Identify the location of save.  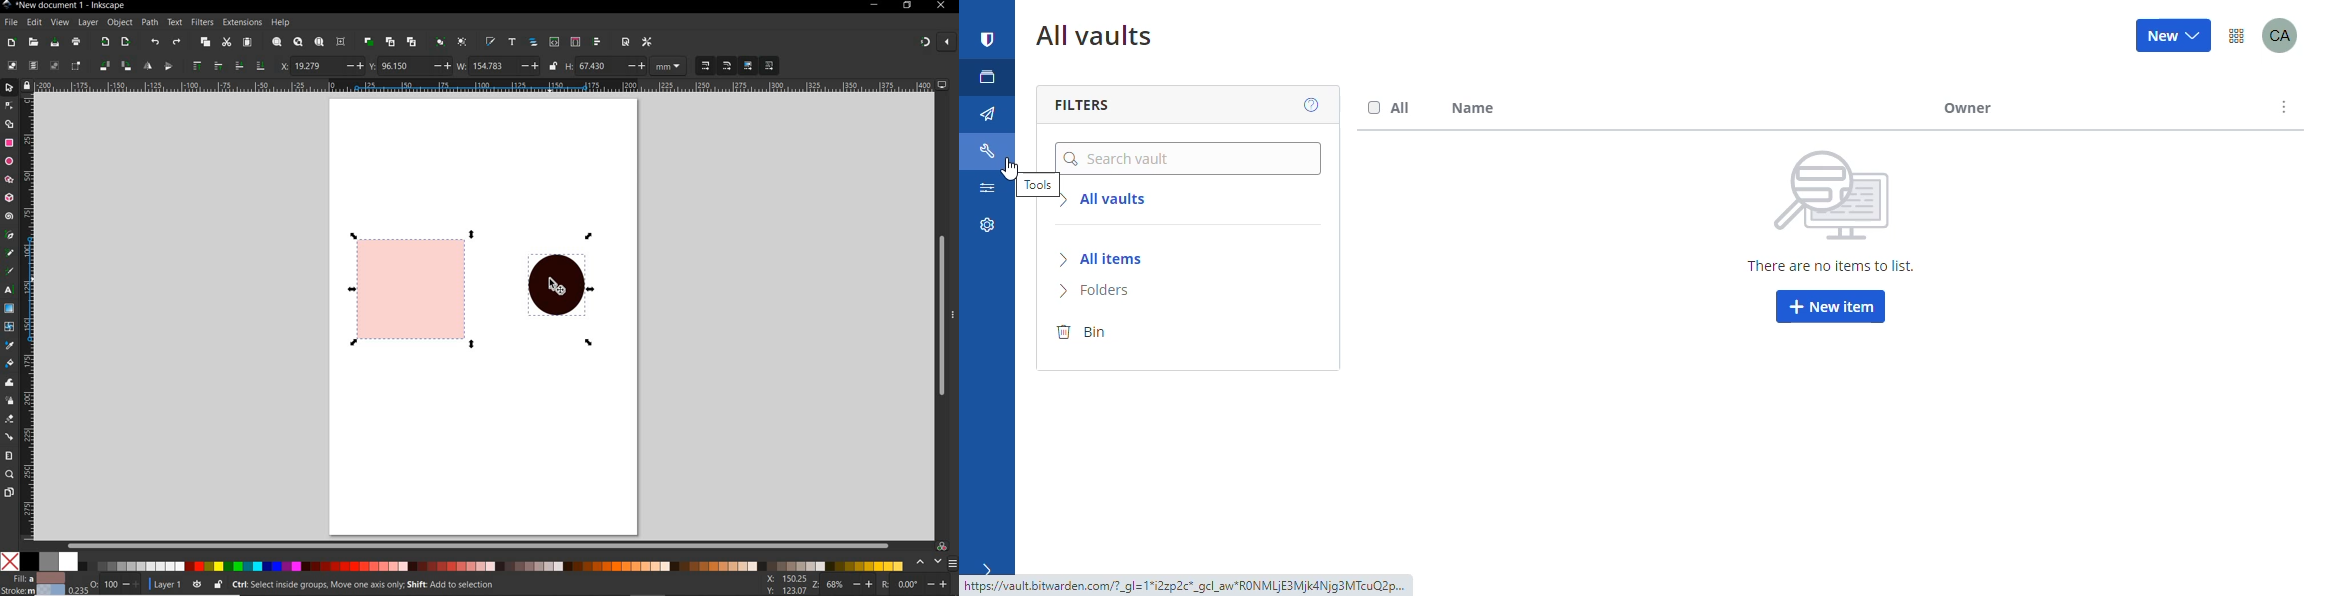
(55, 42).